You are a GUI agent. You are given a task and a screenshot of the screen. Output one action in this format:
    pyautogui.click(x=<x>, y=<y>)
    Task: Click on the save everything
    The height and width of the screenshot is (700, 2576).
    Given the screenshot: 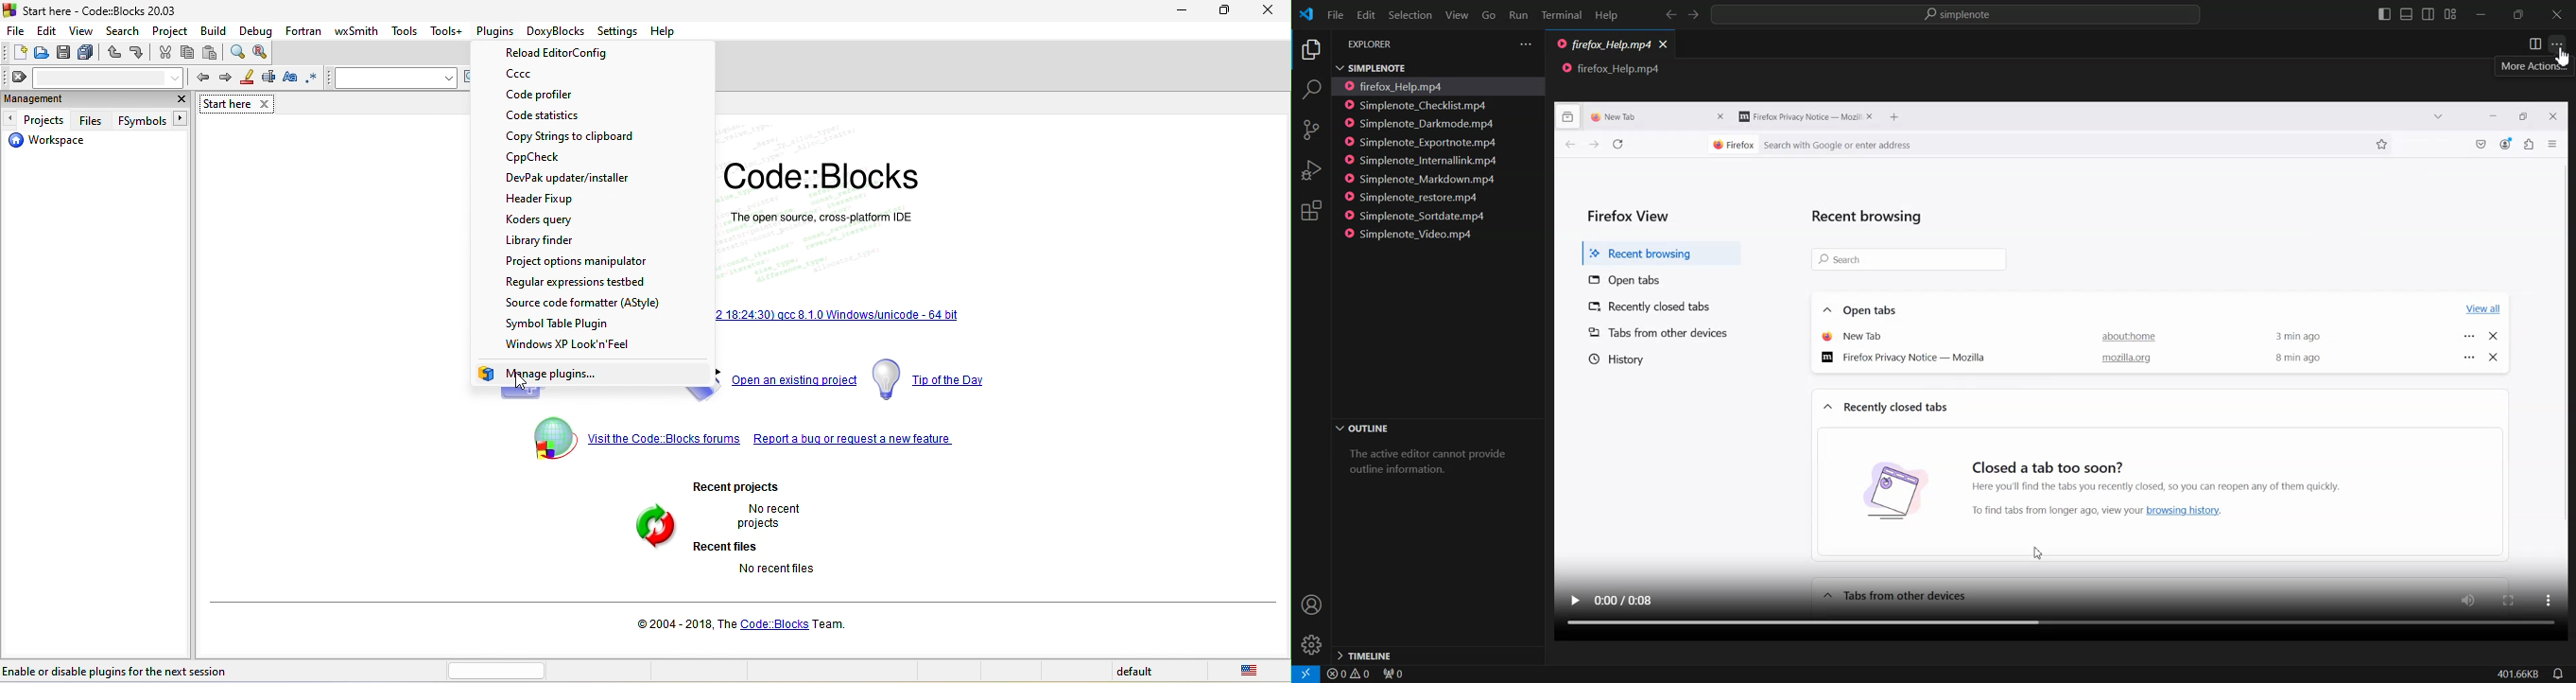 What is the action you would take?
    pyautogui.click(x=88, y=54)
    